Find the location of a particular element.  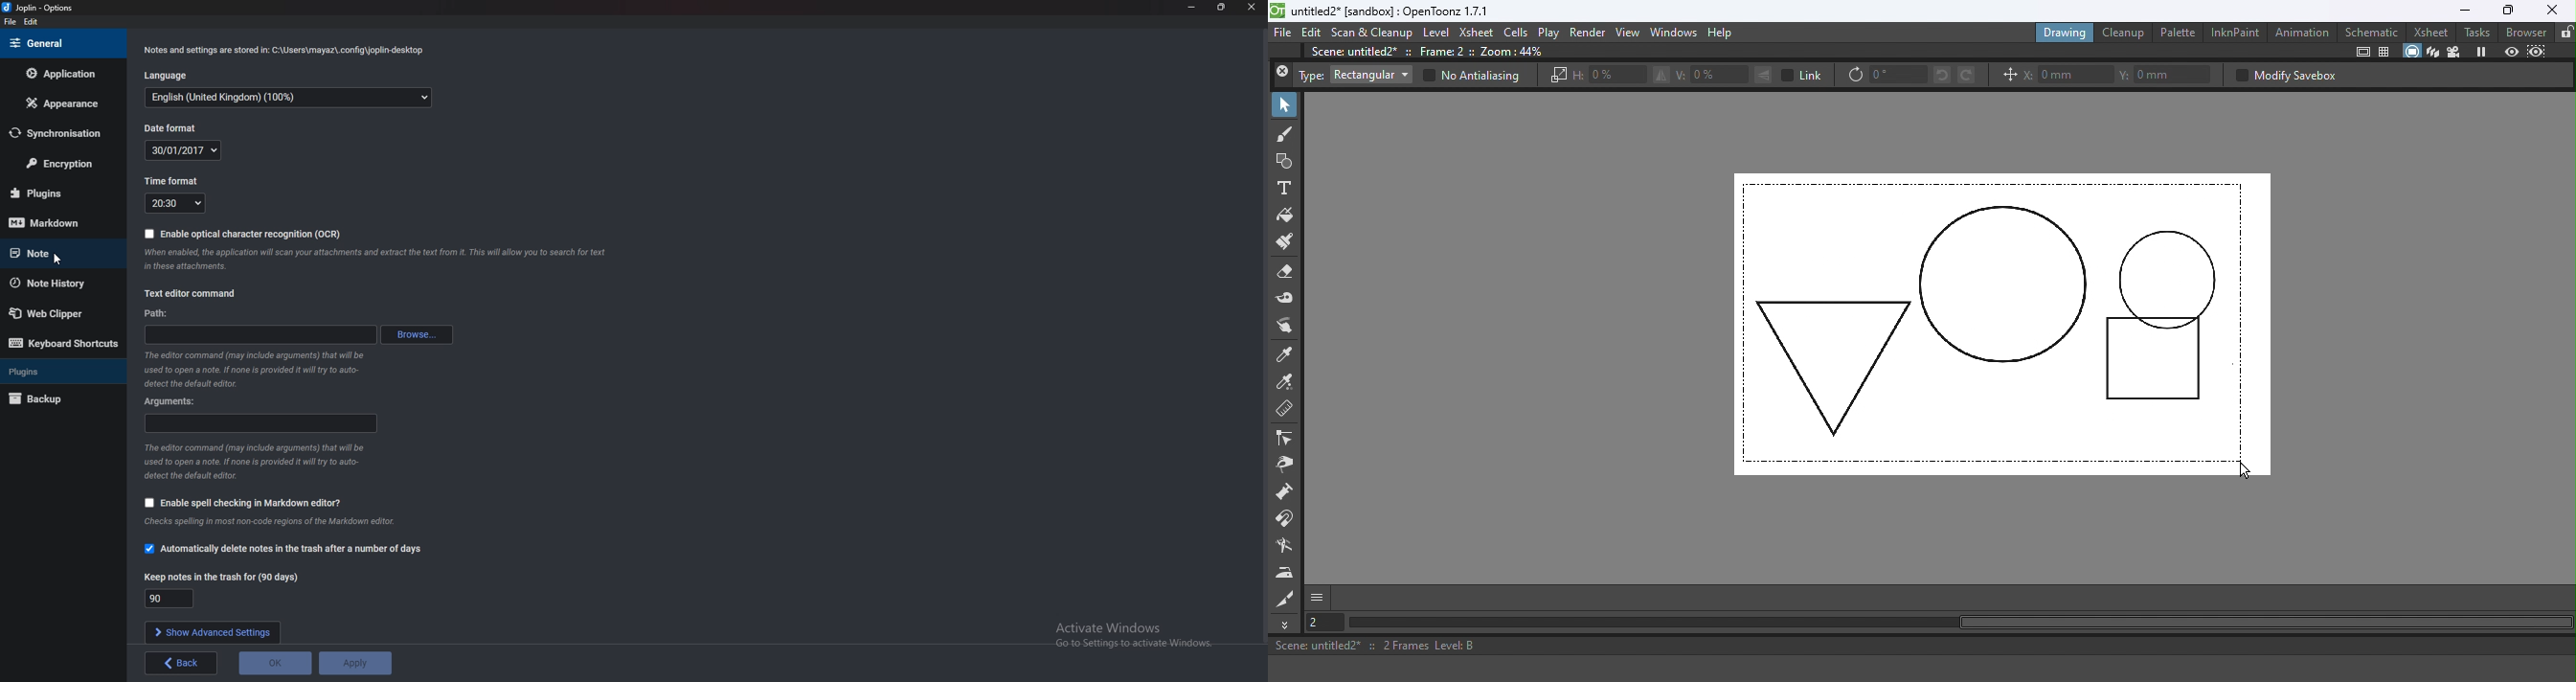

Enable OCr is located at coordinates (254, 234).